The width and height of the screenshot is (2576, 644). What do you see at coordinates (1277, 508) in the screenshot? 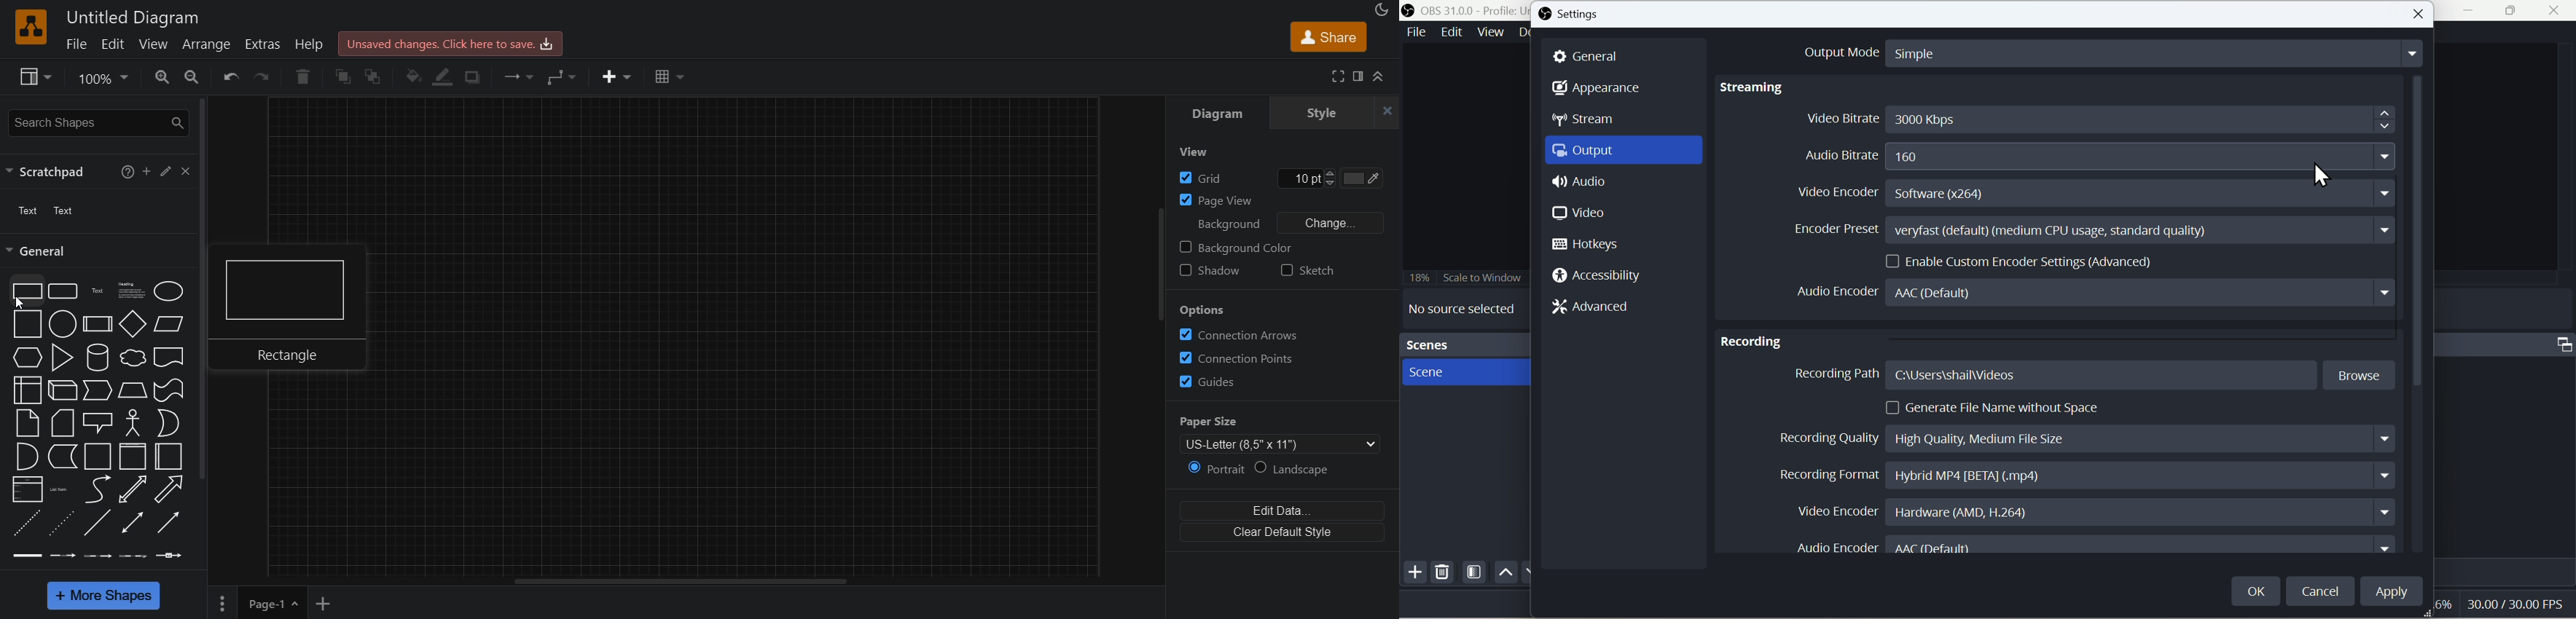
I see `edit data` at bounding box center [1277, 508].